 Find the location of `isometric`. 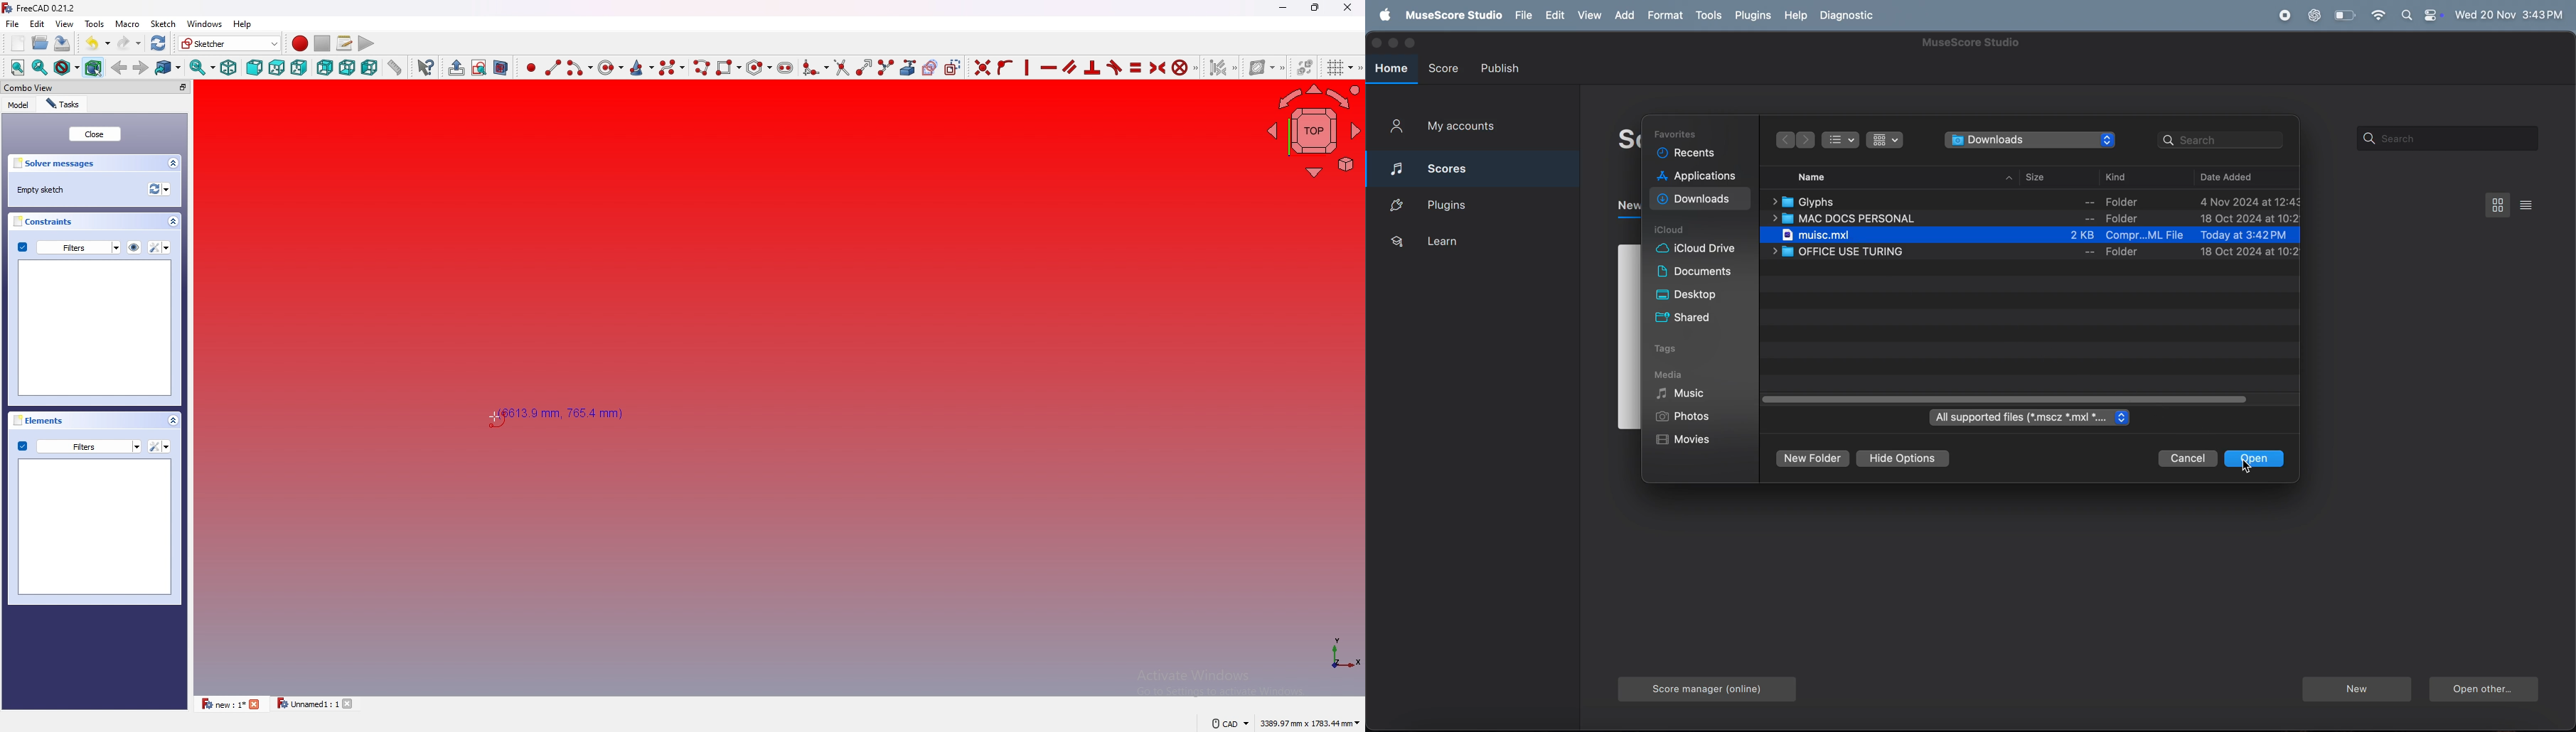

isometric is located at coordinates (229, 68).